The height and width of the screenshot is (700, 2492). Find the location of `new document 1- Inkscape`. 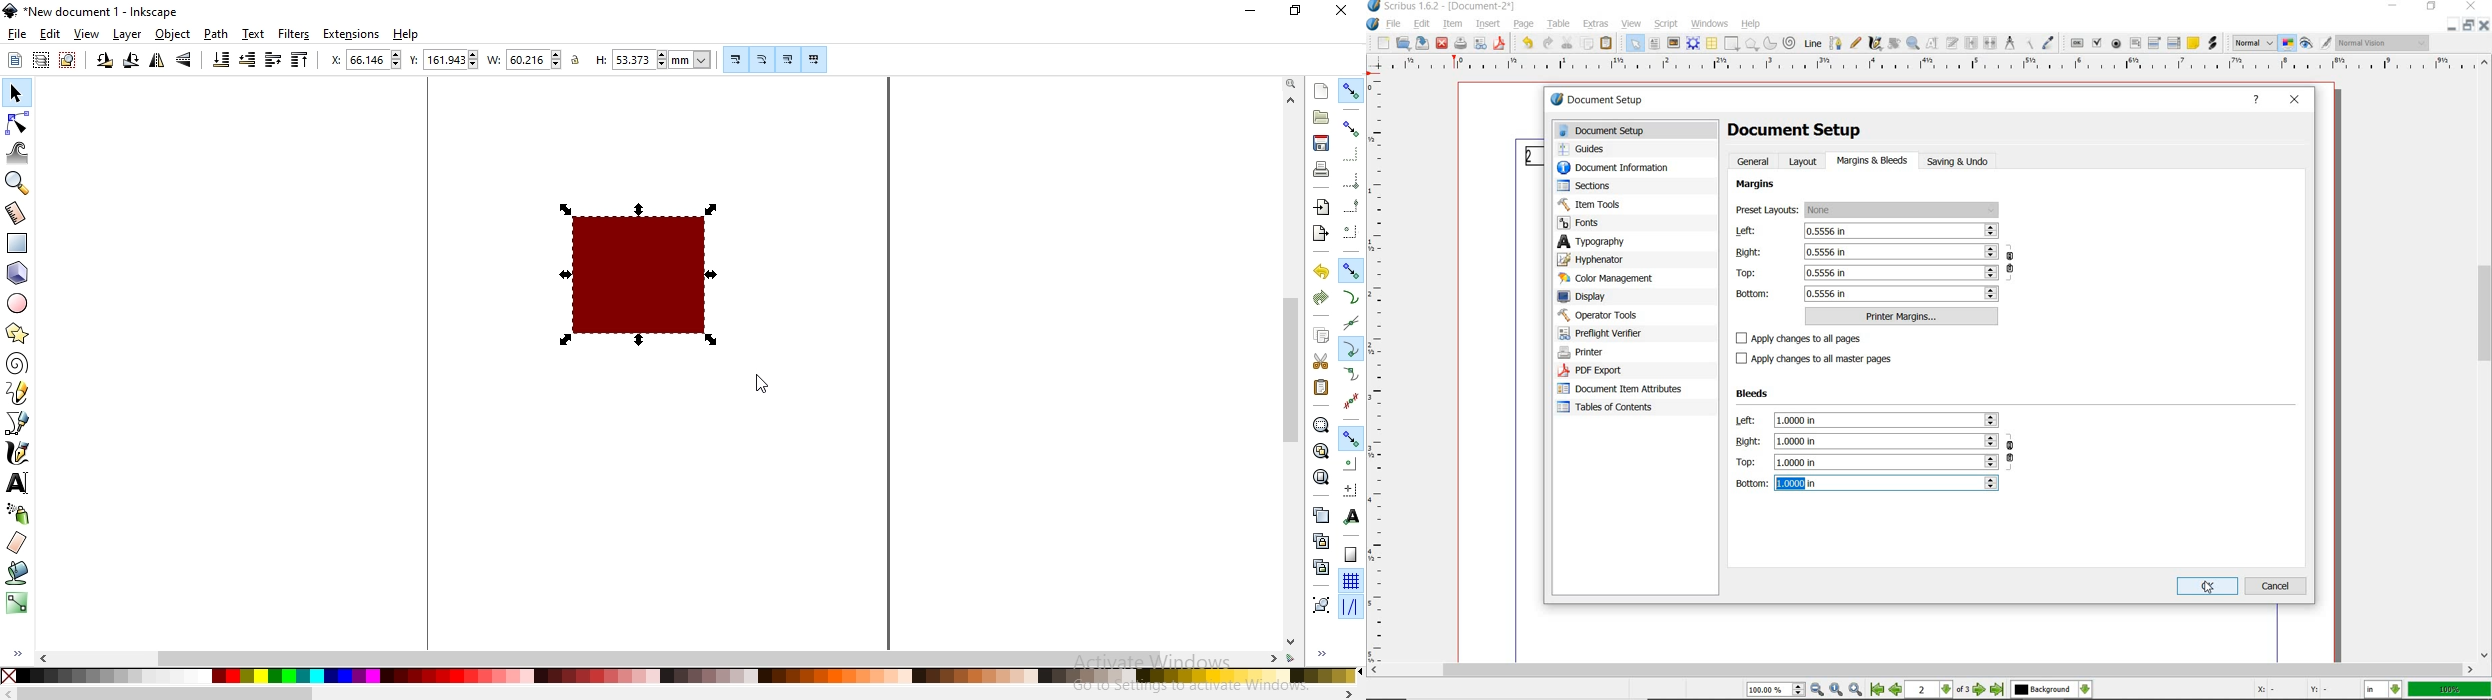

new document 1- Inkscape is located at coordinates (98, 12).